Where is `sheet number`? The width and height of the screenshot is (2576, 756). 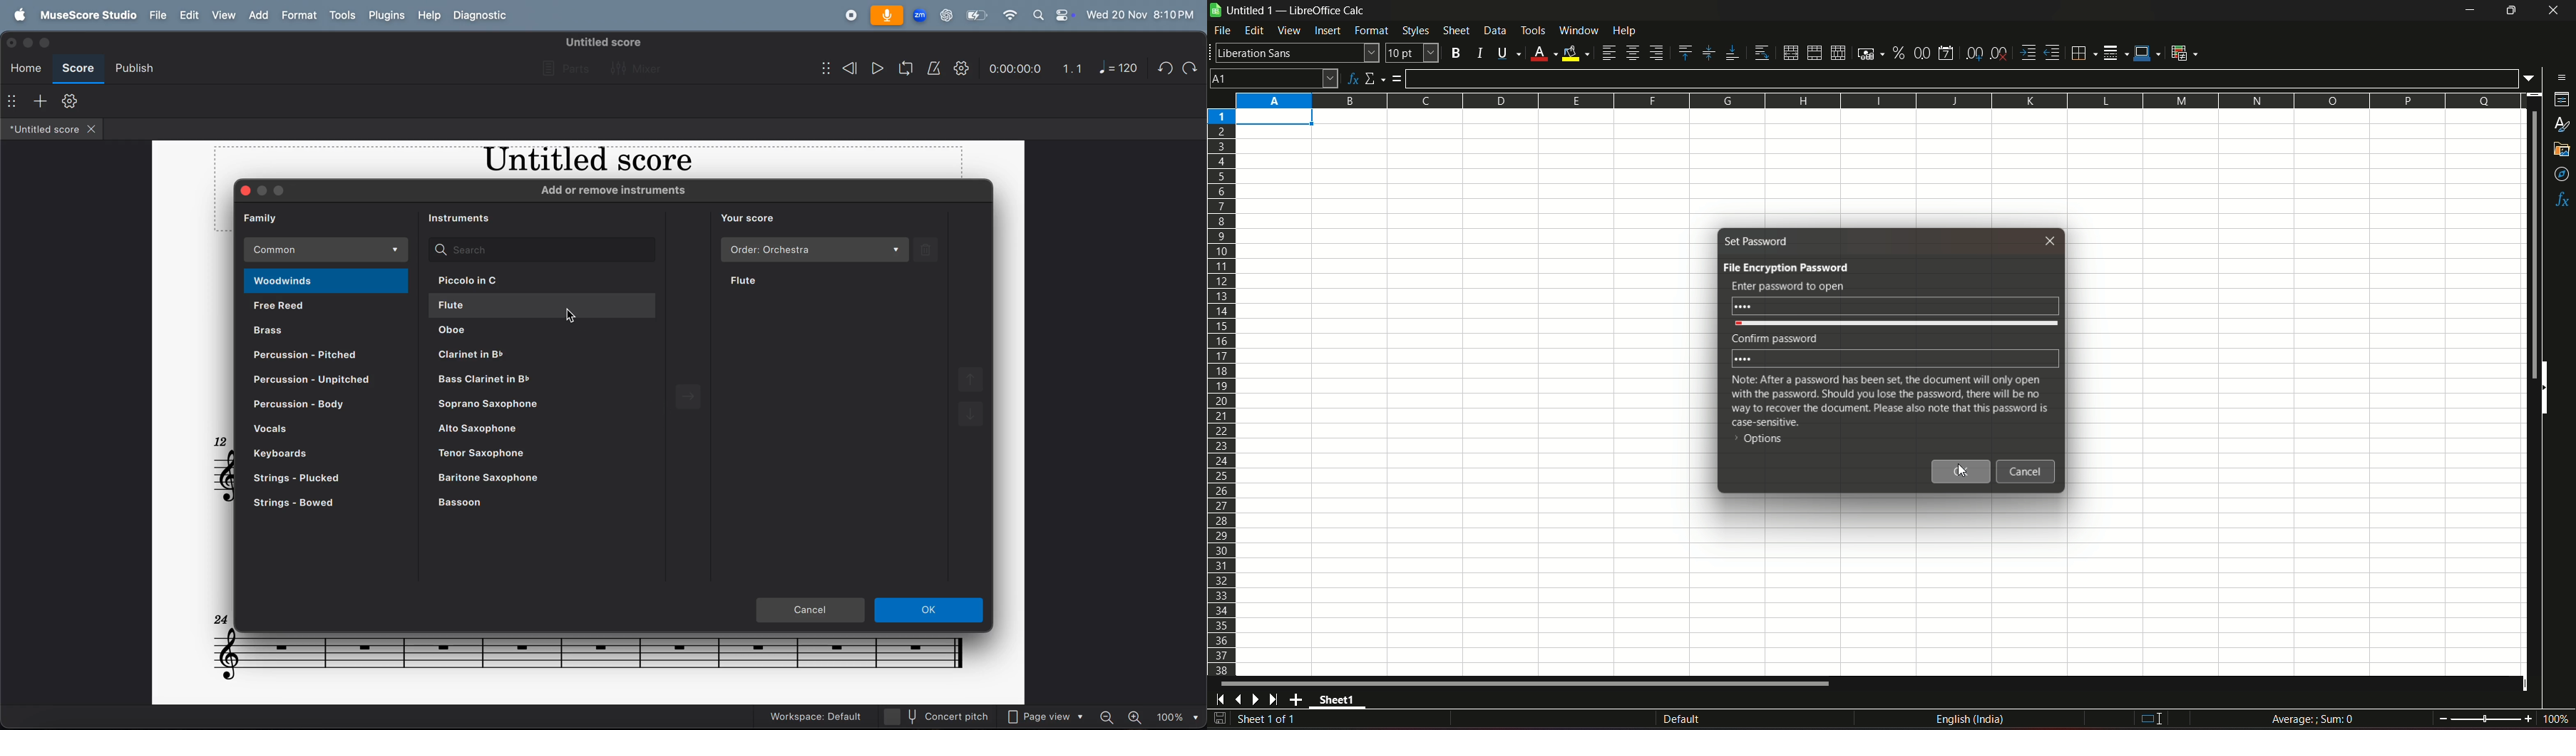
sheet number is located at coordinates (1274, 720).